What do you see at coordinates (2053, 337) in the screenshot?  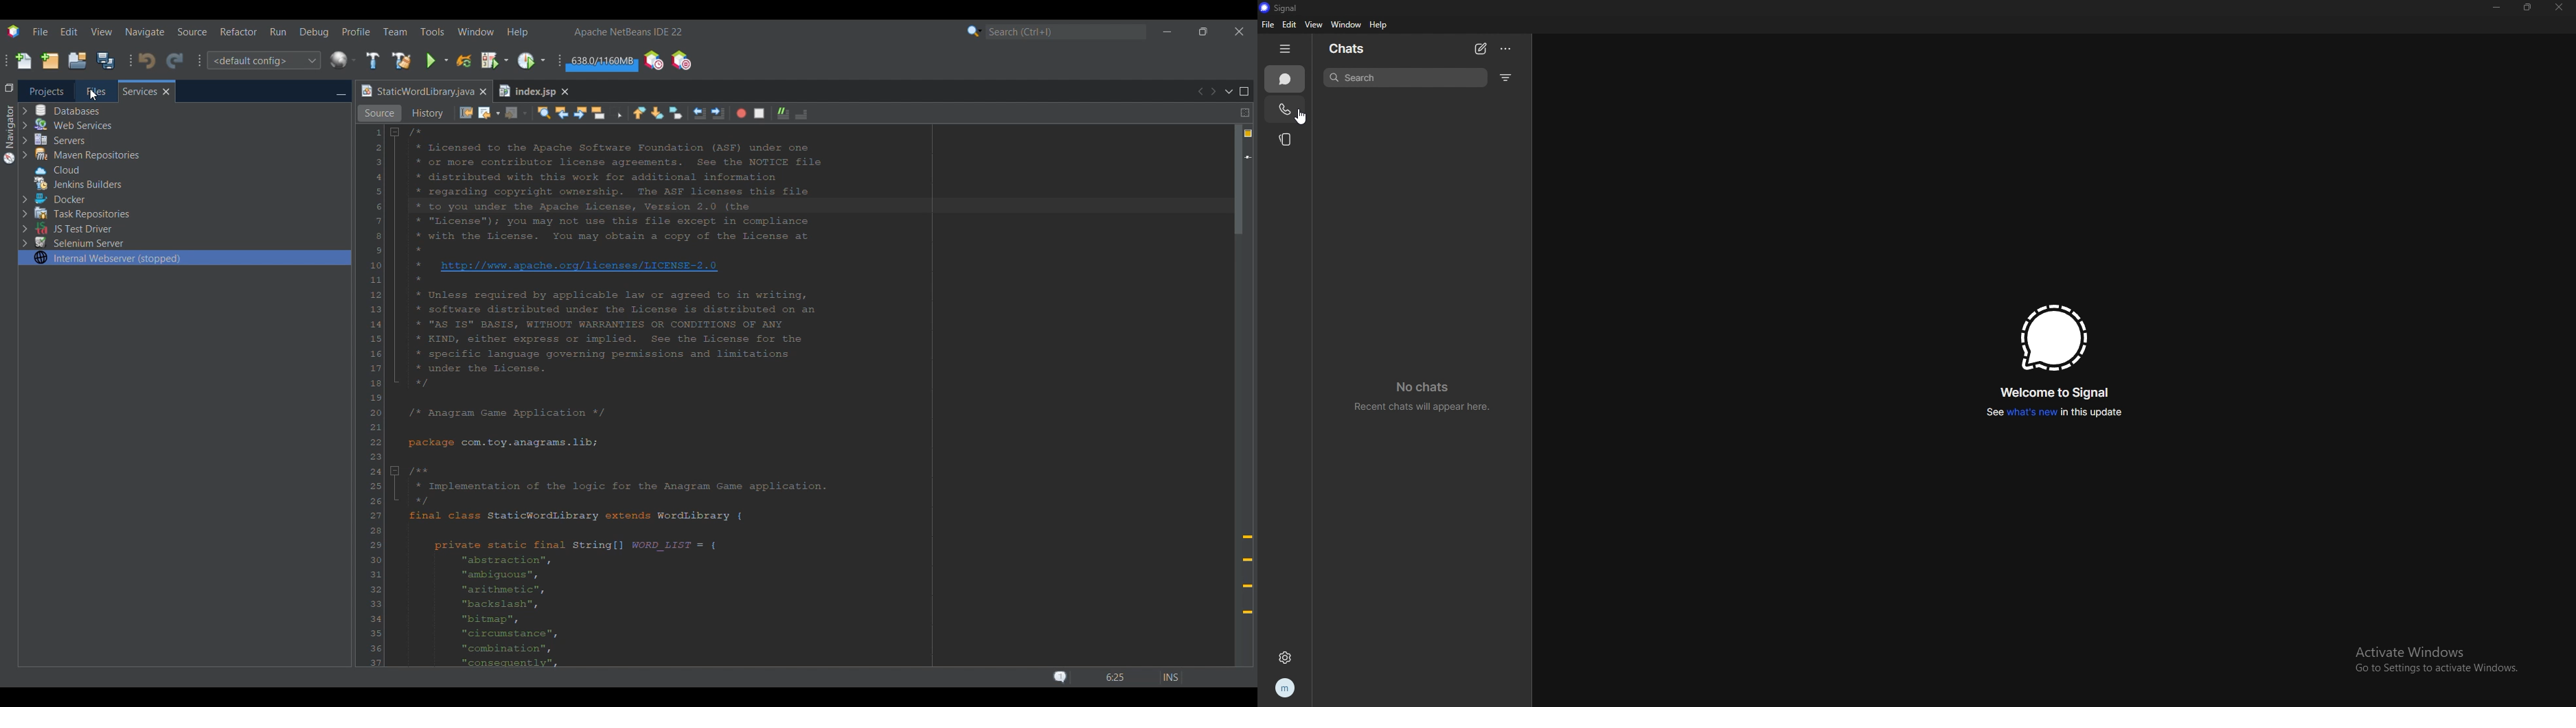 I see `signal logo` at bounding box center [2053, 337].